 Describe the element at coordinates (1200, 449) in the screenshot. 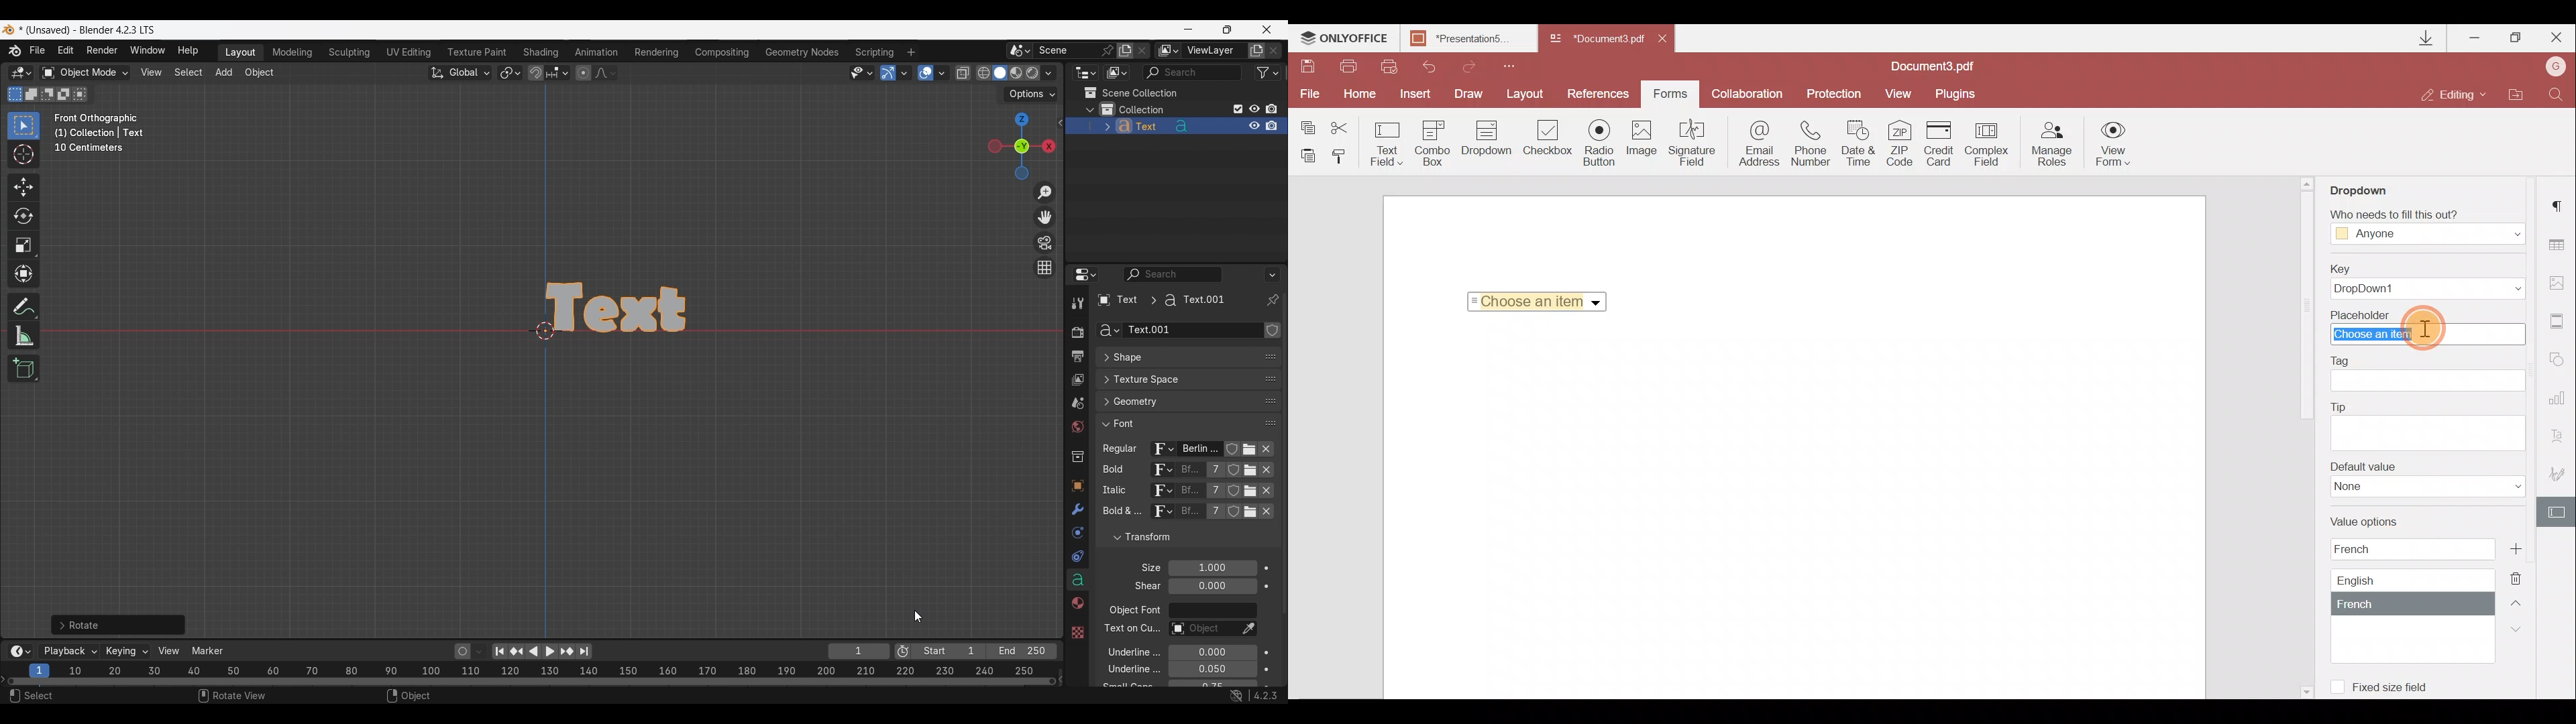

I see `Font name changed` at that location.